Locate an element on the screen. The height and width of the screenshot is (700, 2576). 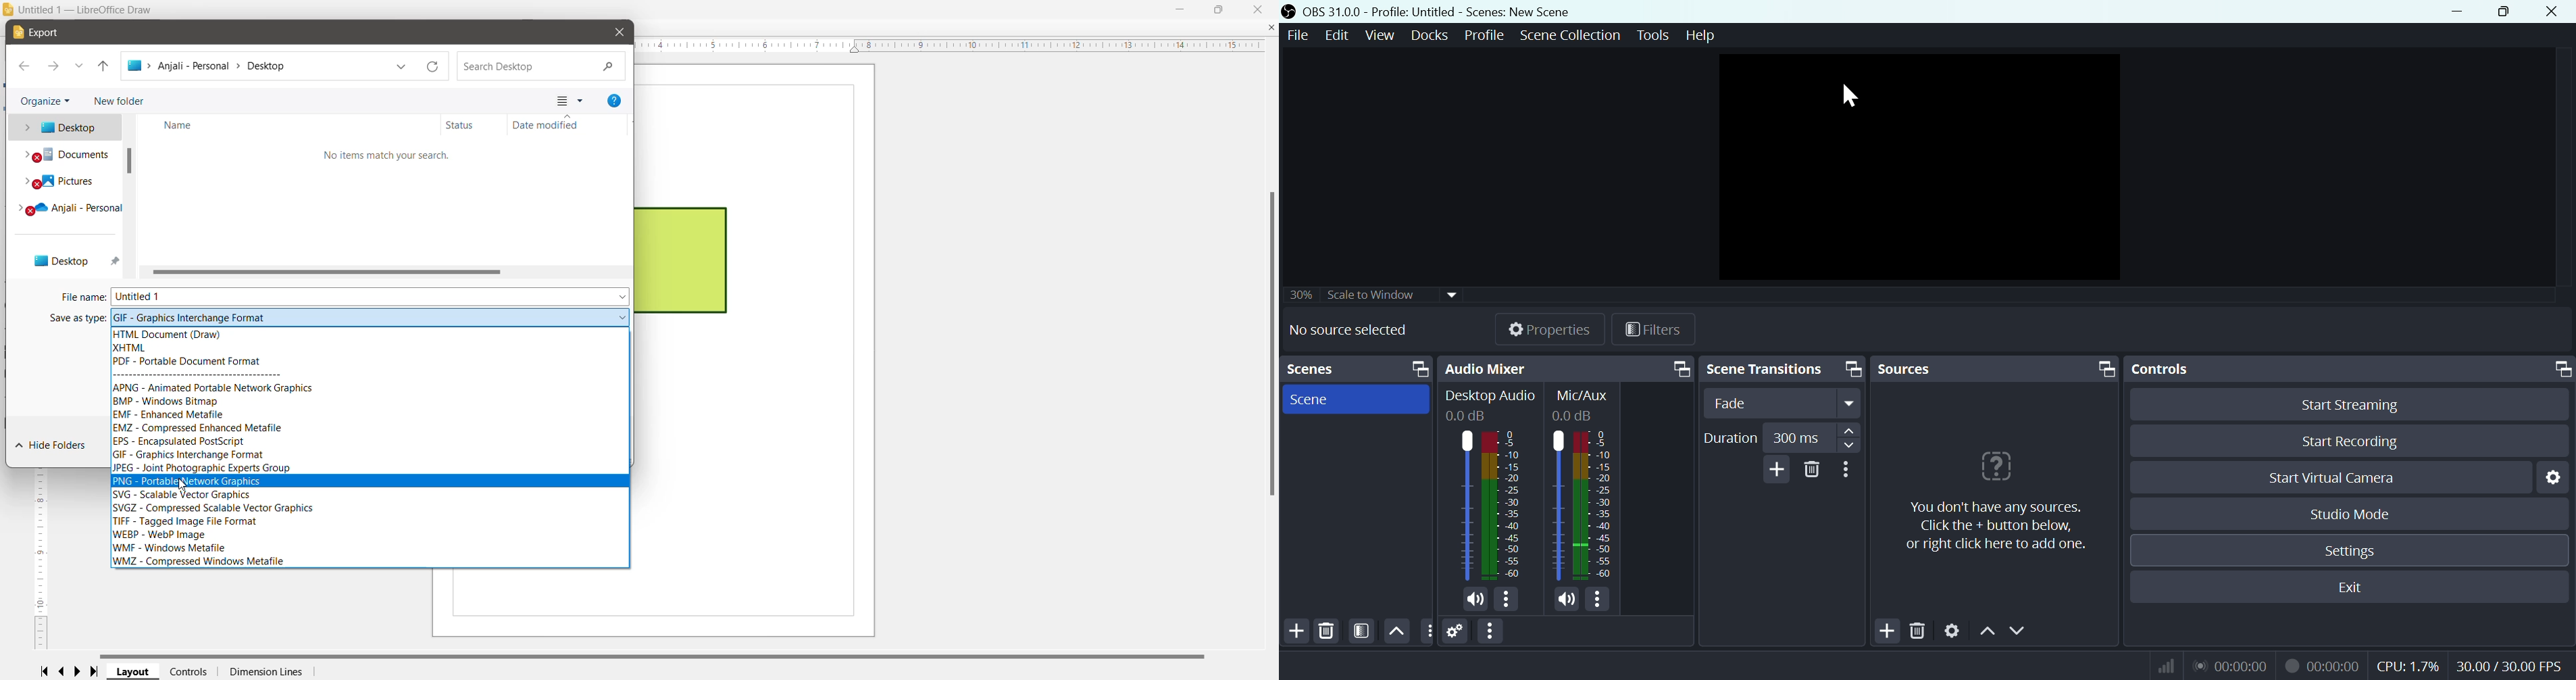
add is located at coordinates (1774, 471).